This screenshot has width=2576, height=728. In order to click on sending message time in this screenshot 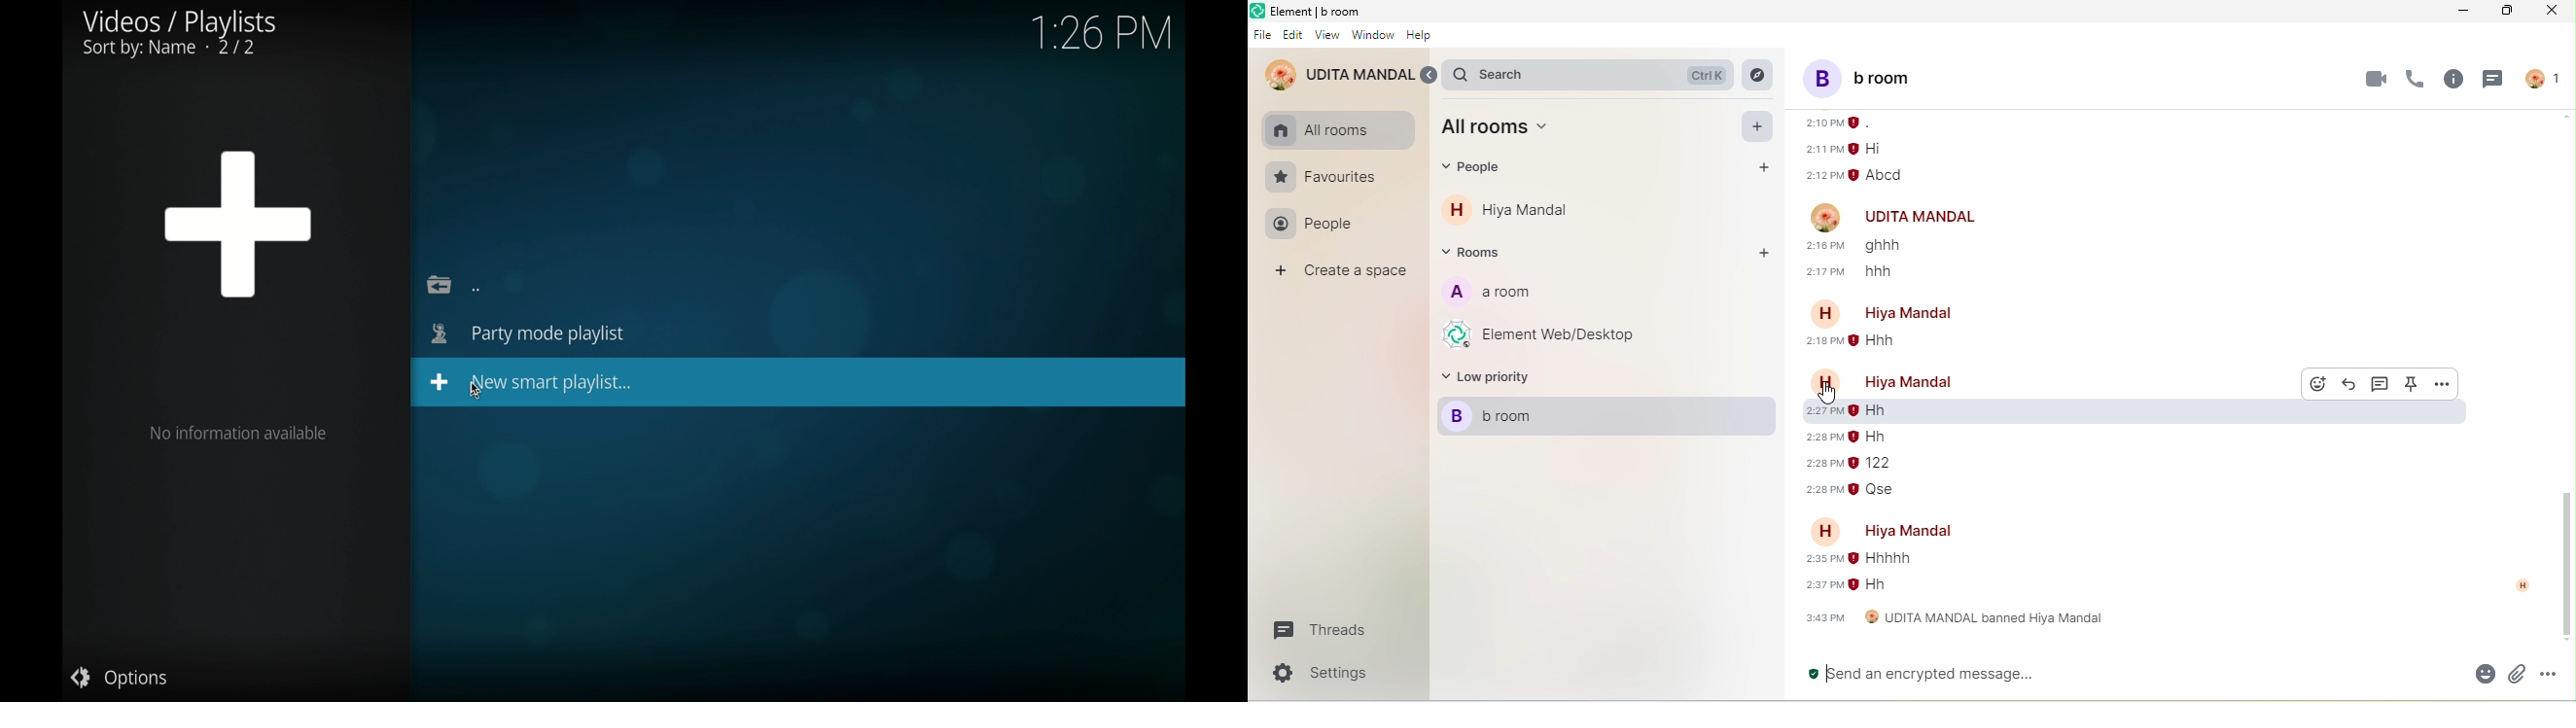, I will do `click(1821, 343)`.